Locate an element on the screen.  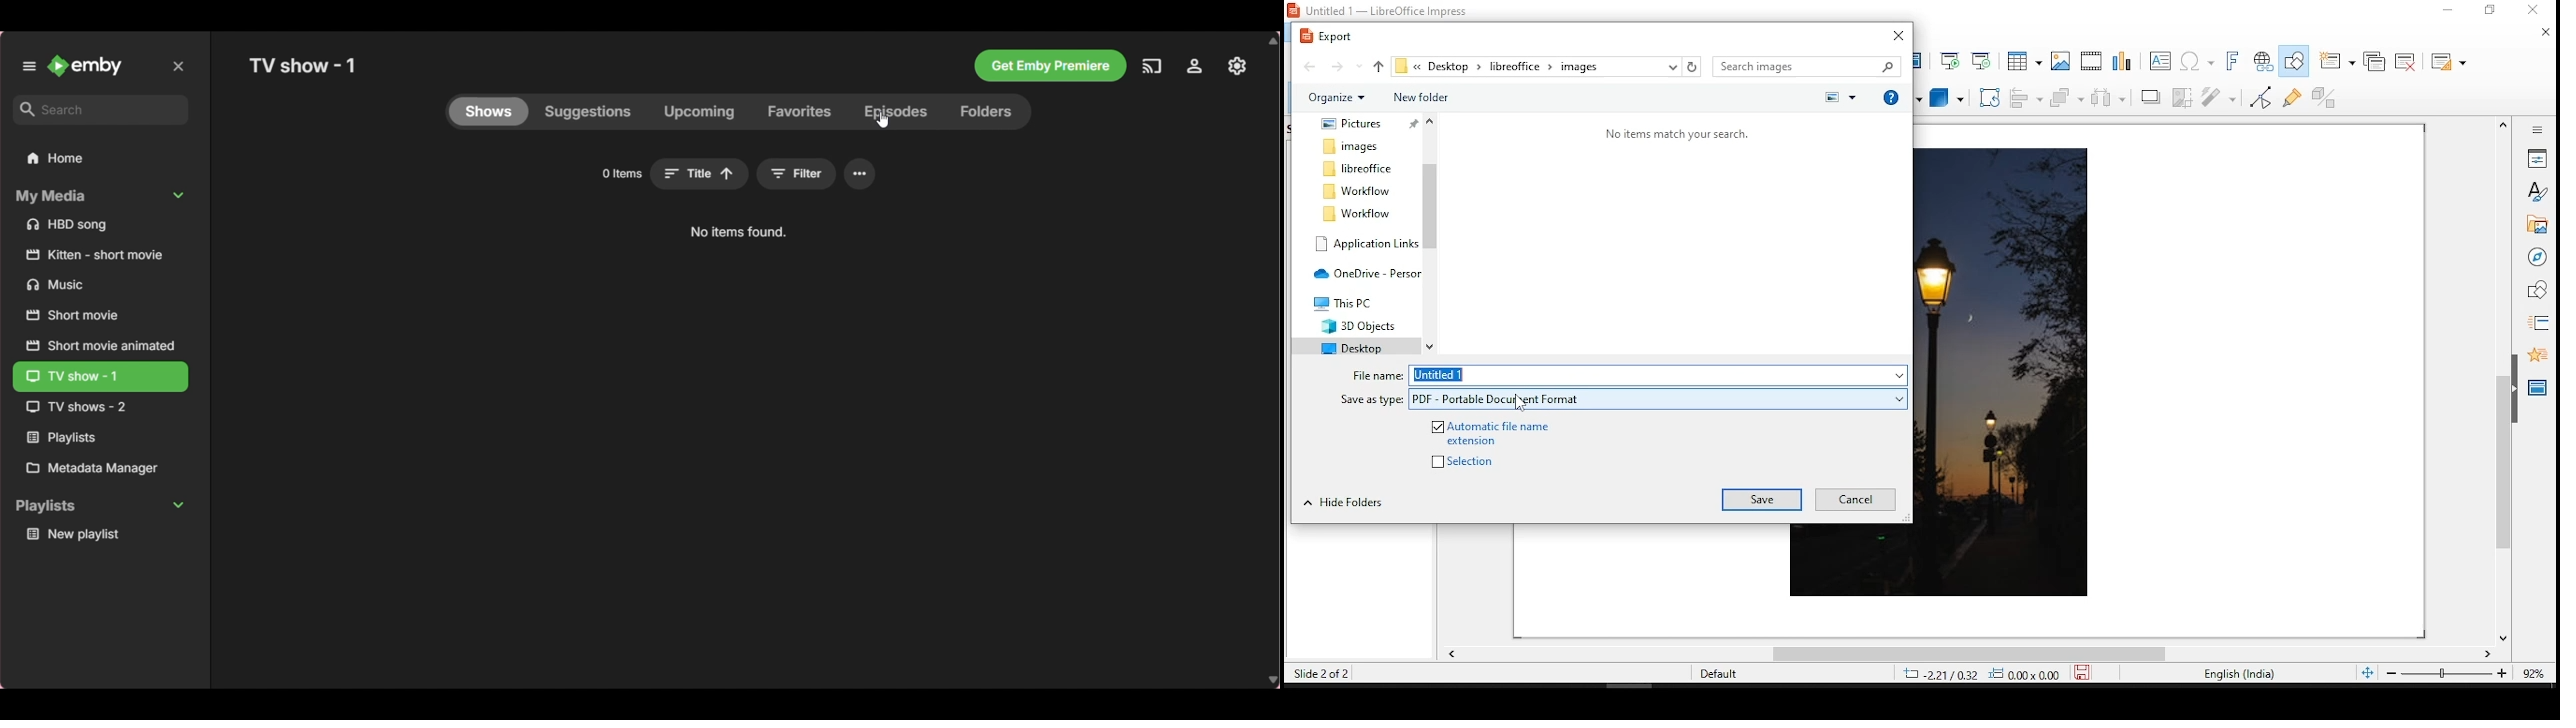
file name is located at coordinates (1658, 375).